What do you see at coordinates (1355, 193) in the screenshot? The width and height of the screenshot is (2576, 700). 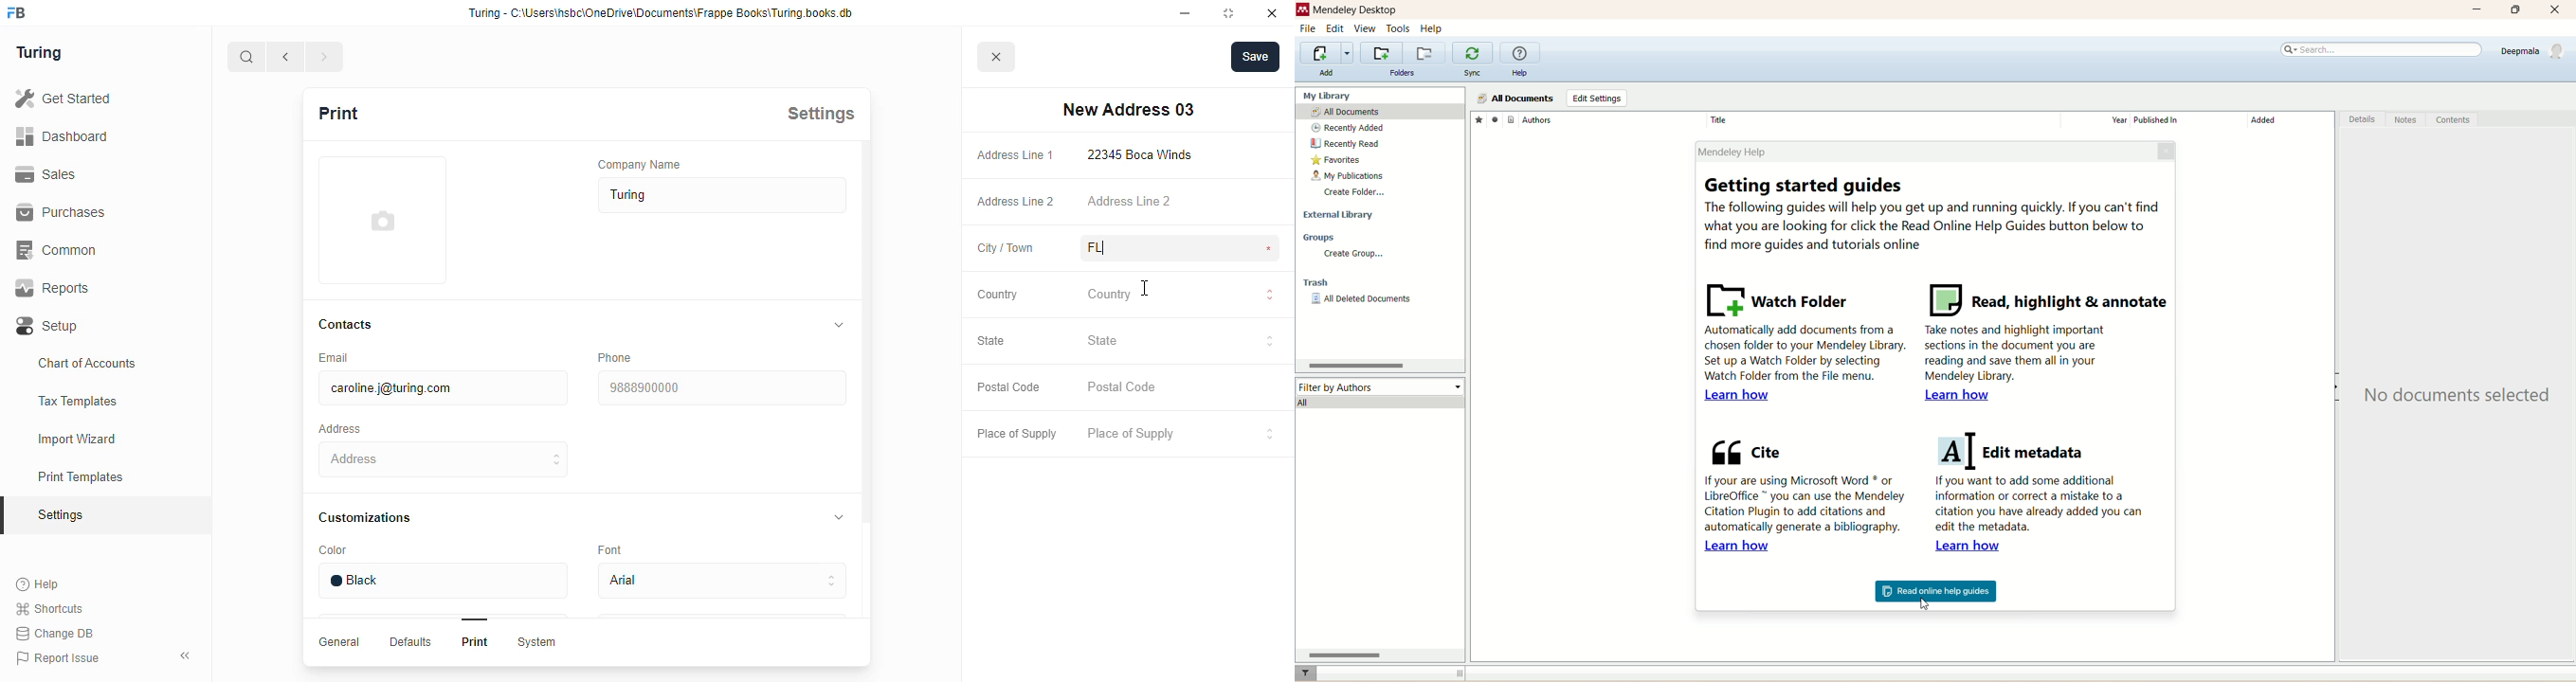 I see `create folder` at bounding box center [1355, 193].